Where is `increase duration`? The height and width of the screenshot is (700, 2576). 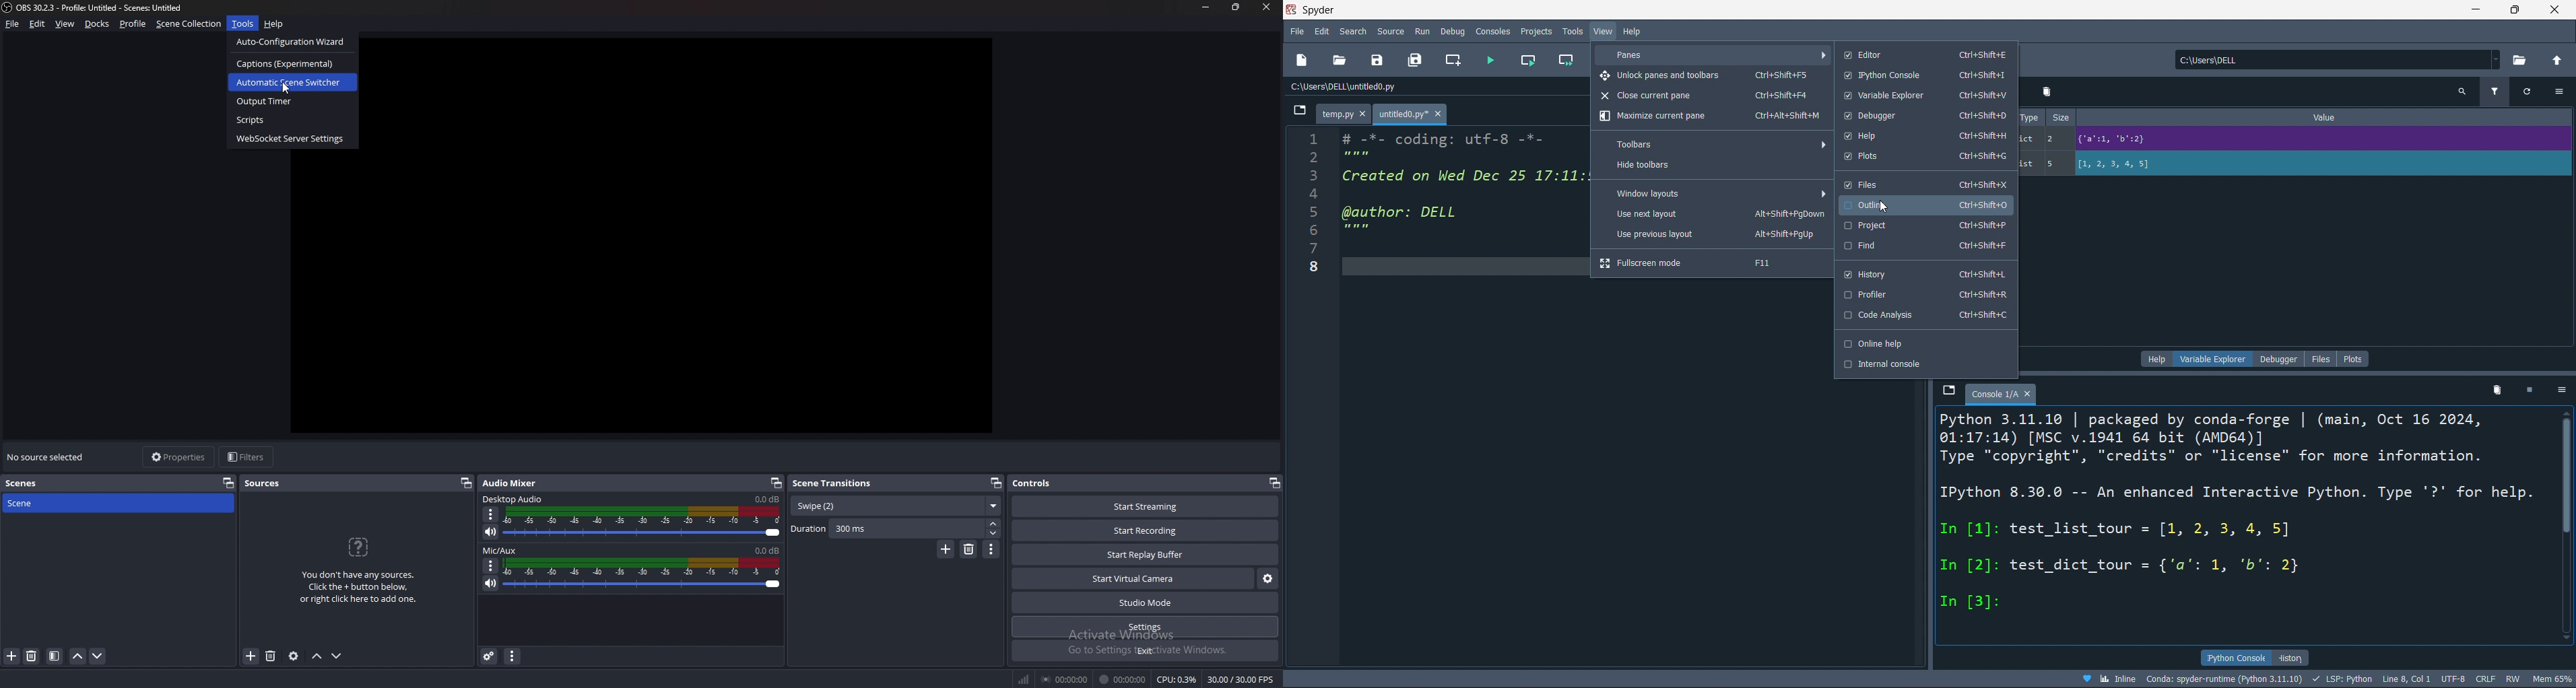 increase duration is located at coordinates (994, 522).